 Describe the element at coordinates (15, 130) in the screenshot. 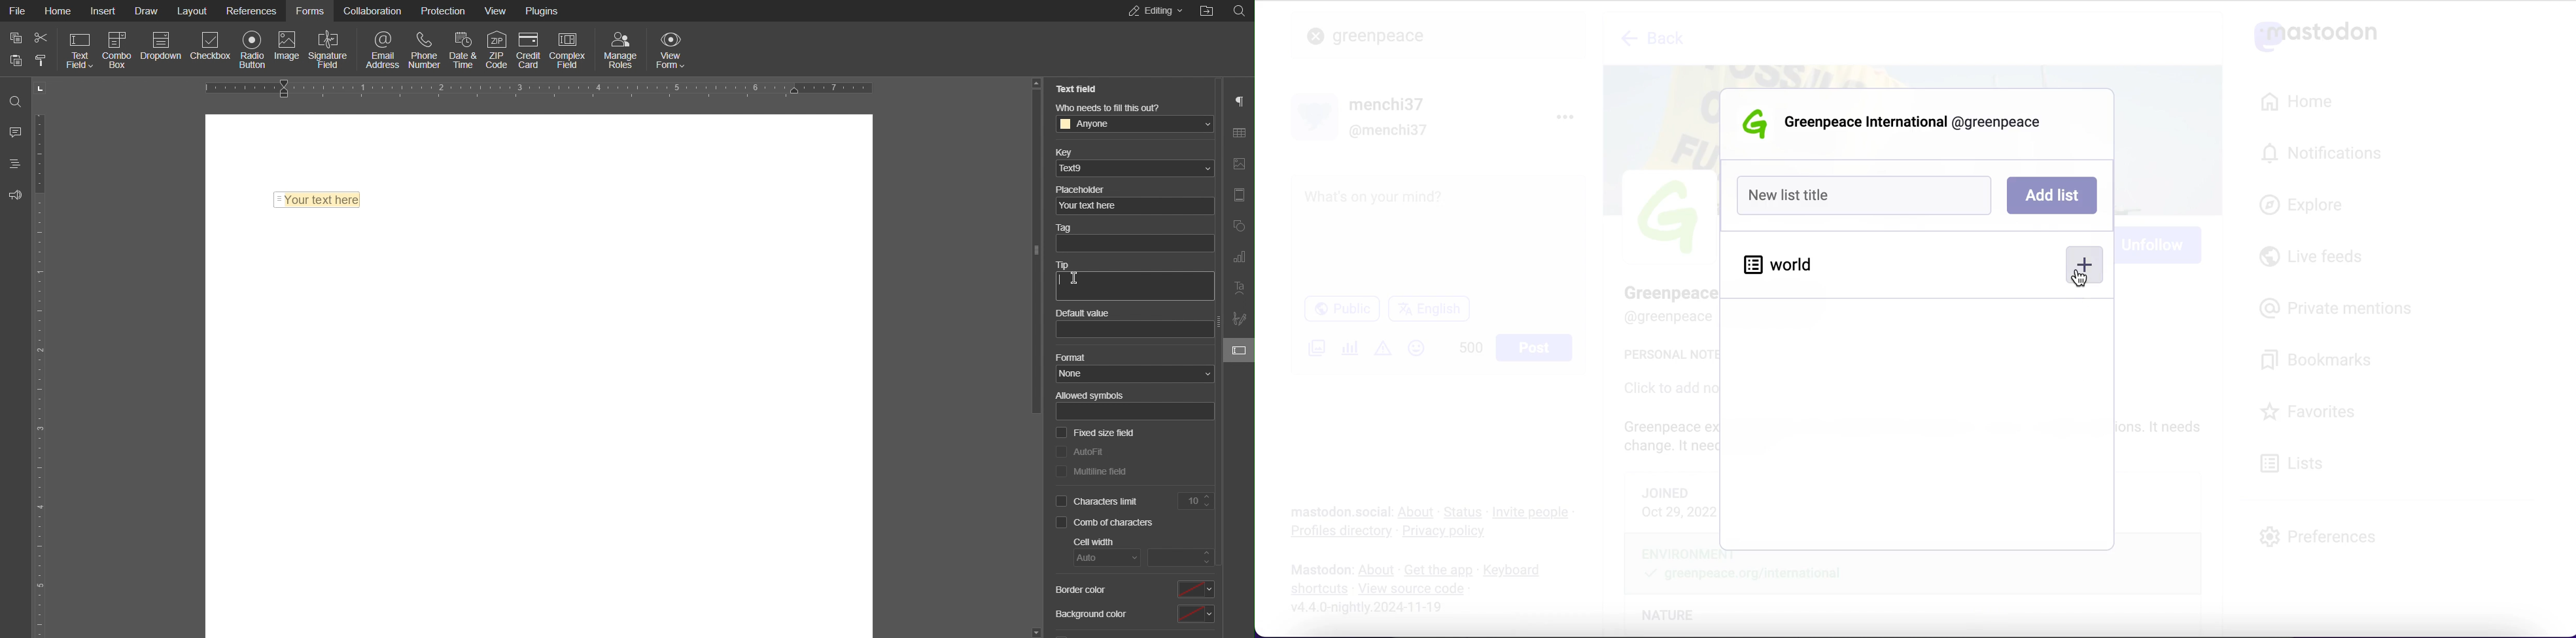

I see `Comments` at that location.